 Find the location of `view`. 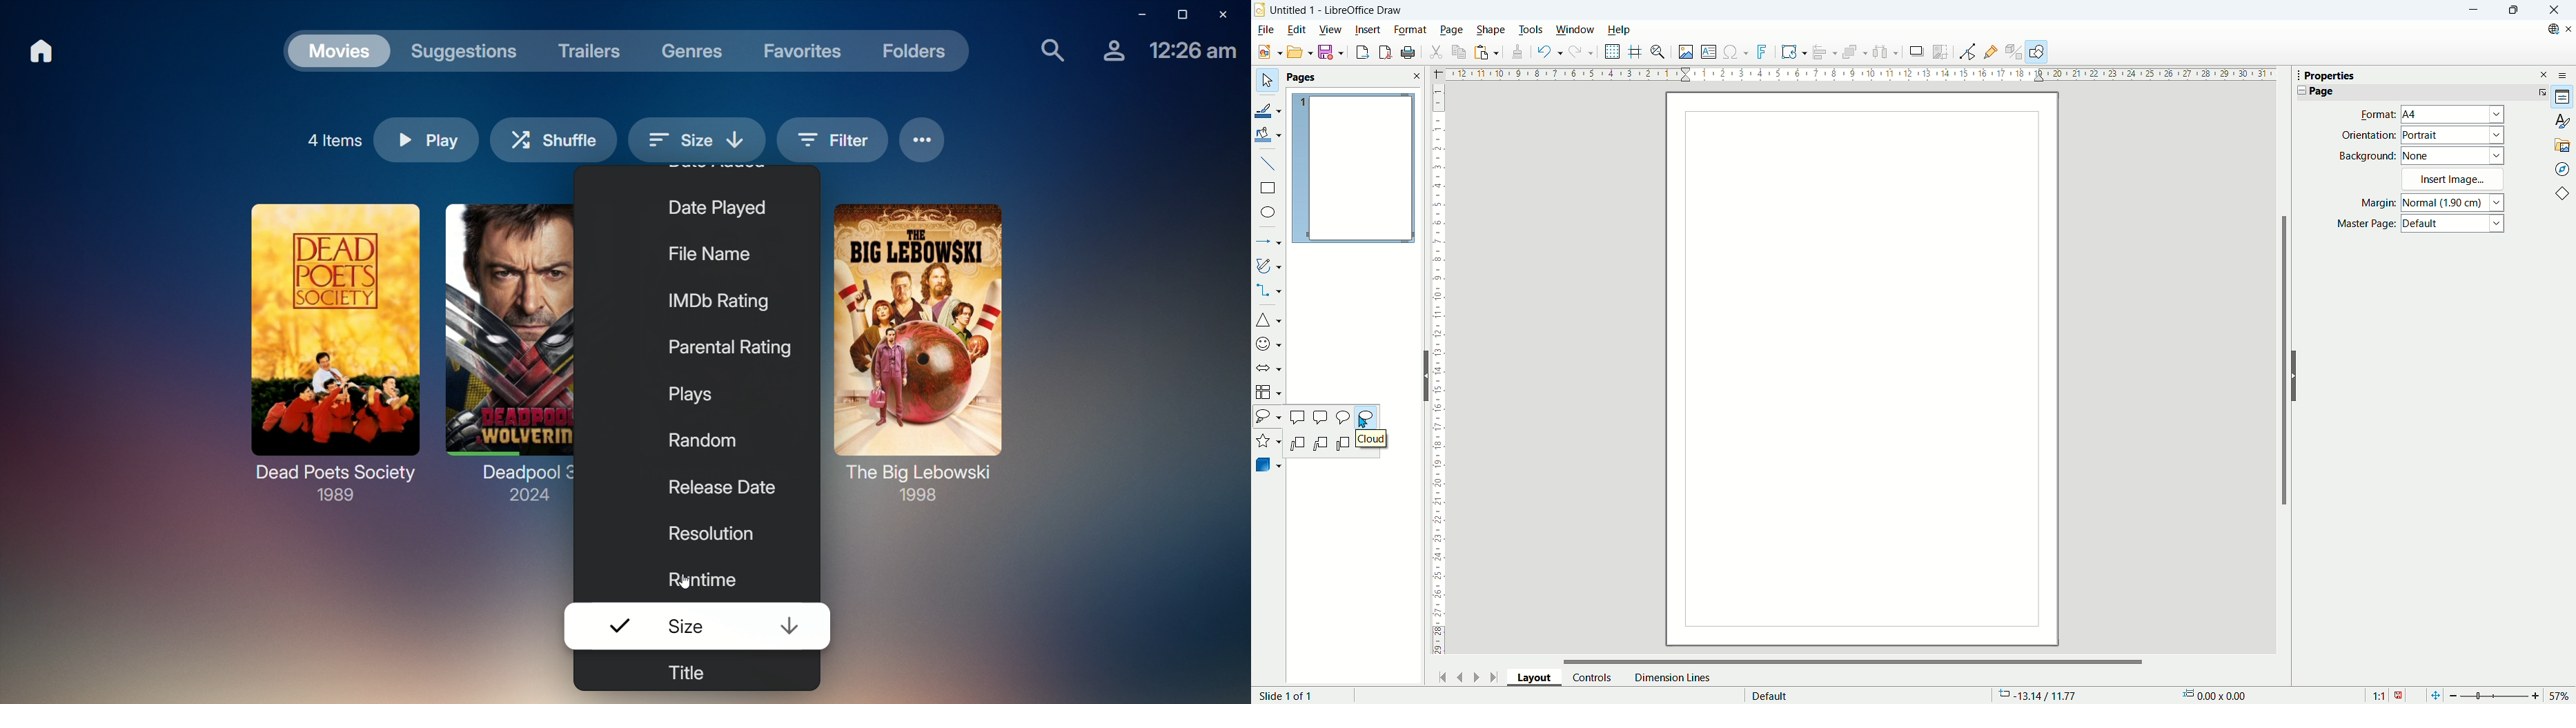

view is located at coordinates (1331, 28).